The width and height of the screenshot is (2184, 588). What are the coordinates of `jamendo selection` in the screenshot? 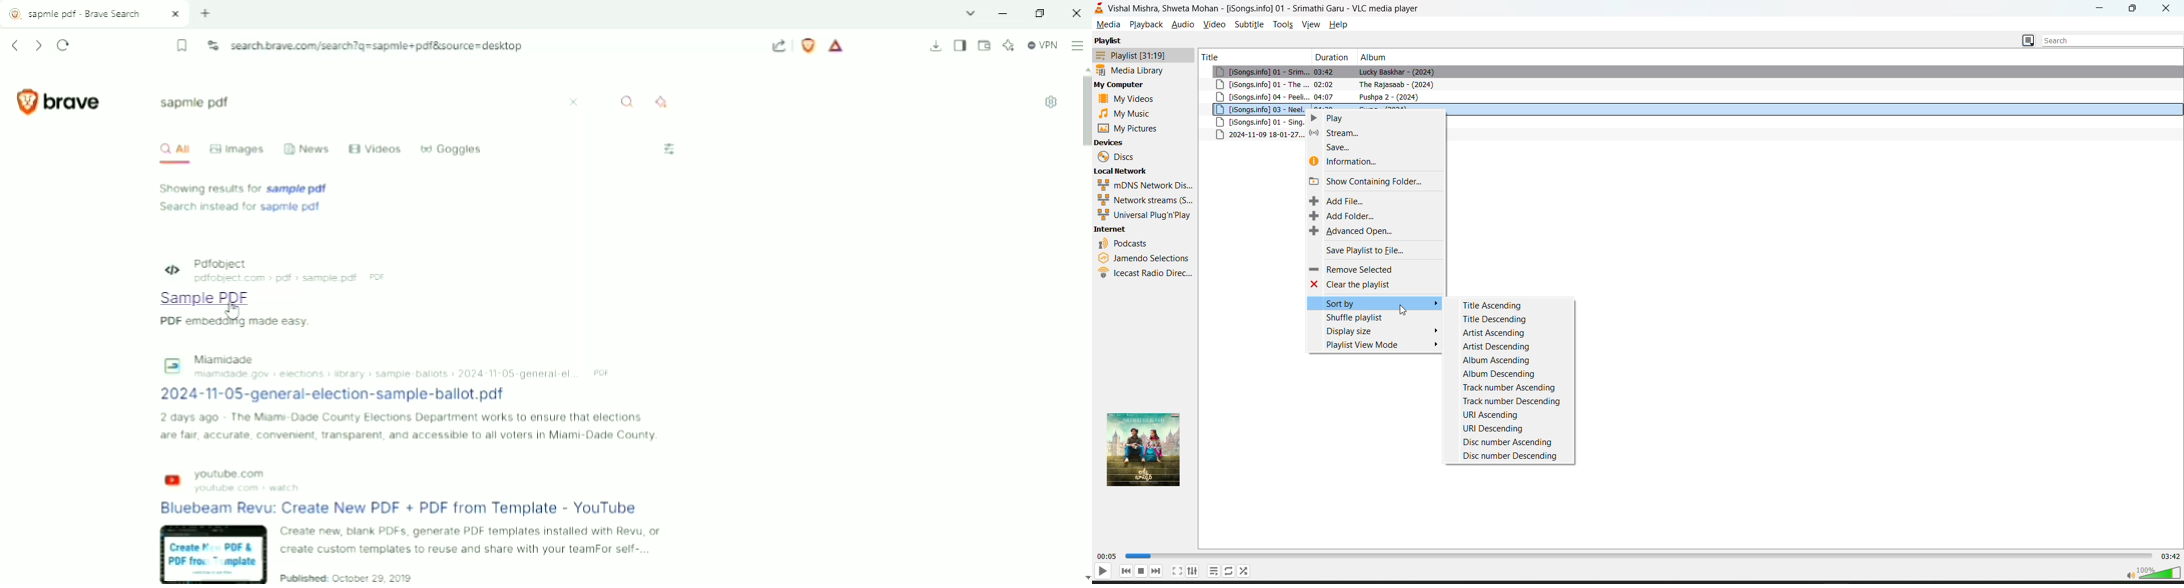 It's located at (1146, 257).